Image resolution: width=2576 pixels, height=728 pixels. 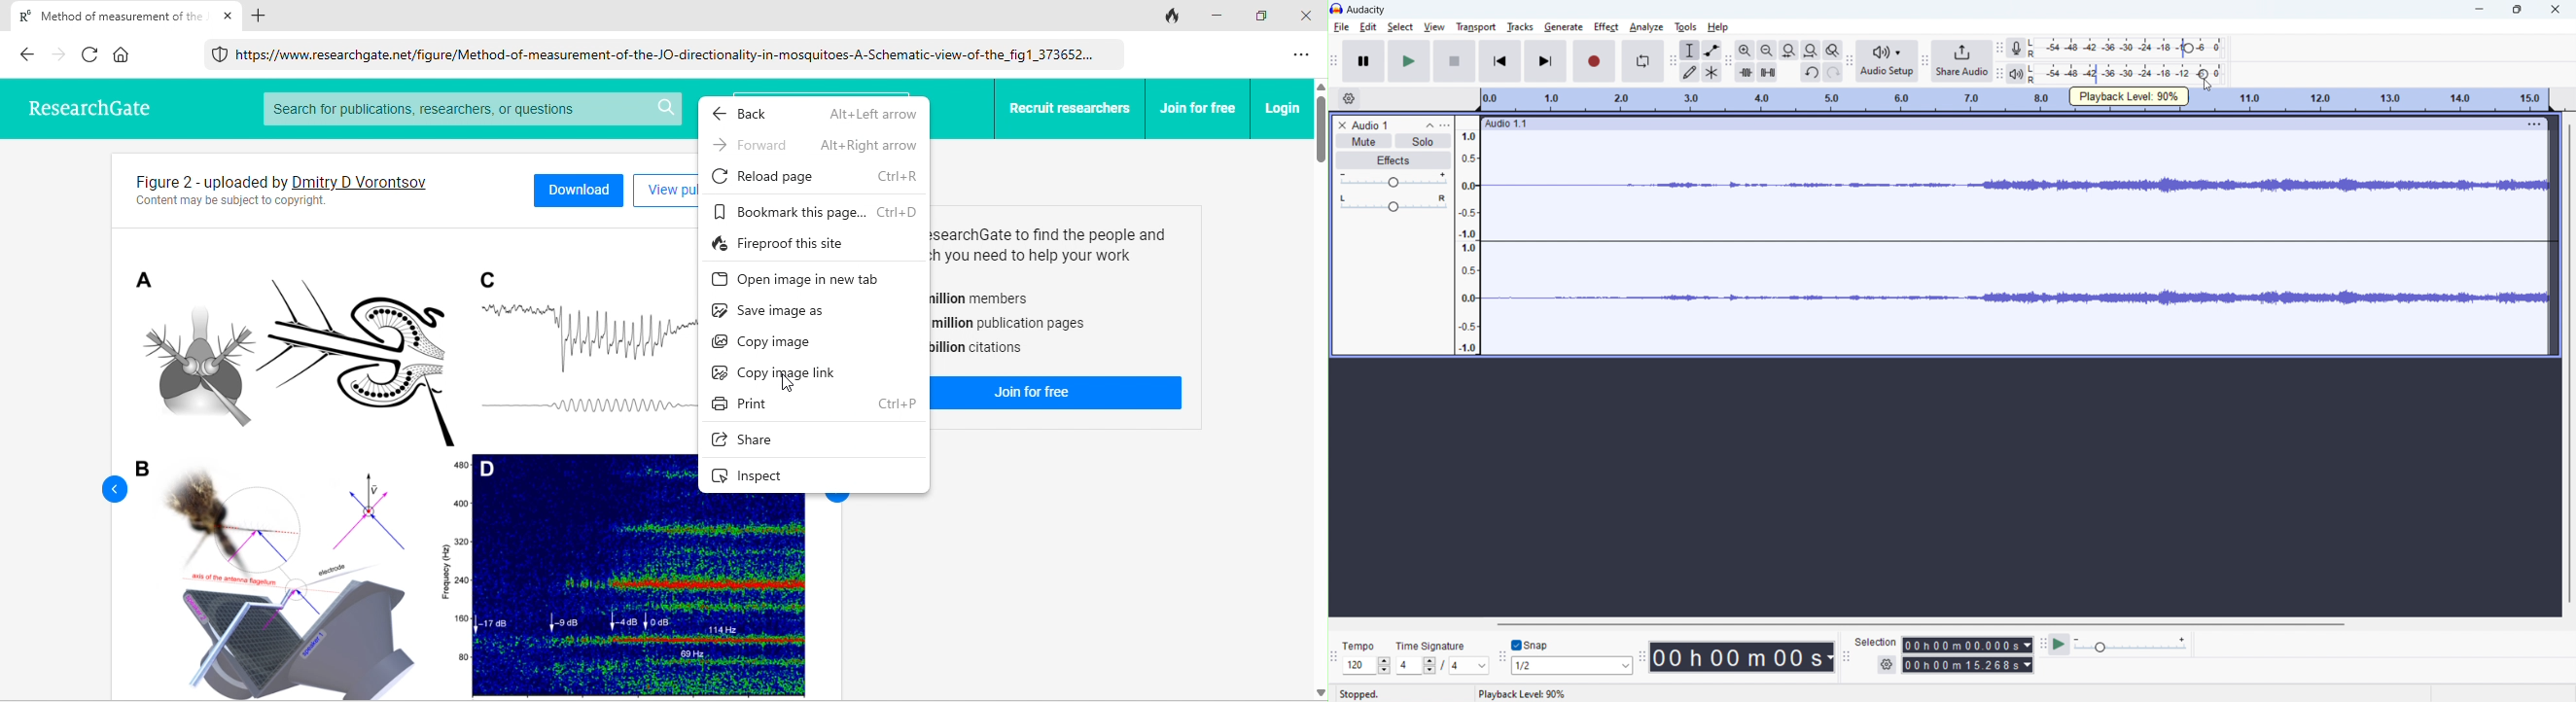 I want to click on silence selection, so click(x=1767, y=72).